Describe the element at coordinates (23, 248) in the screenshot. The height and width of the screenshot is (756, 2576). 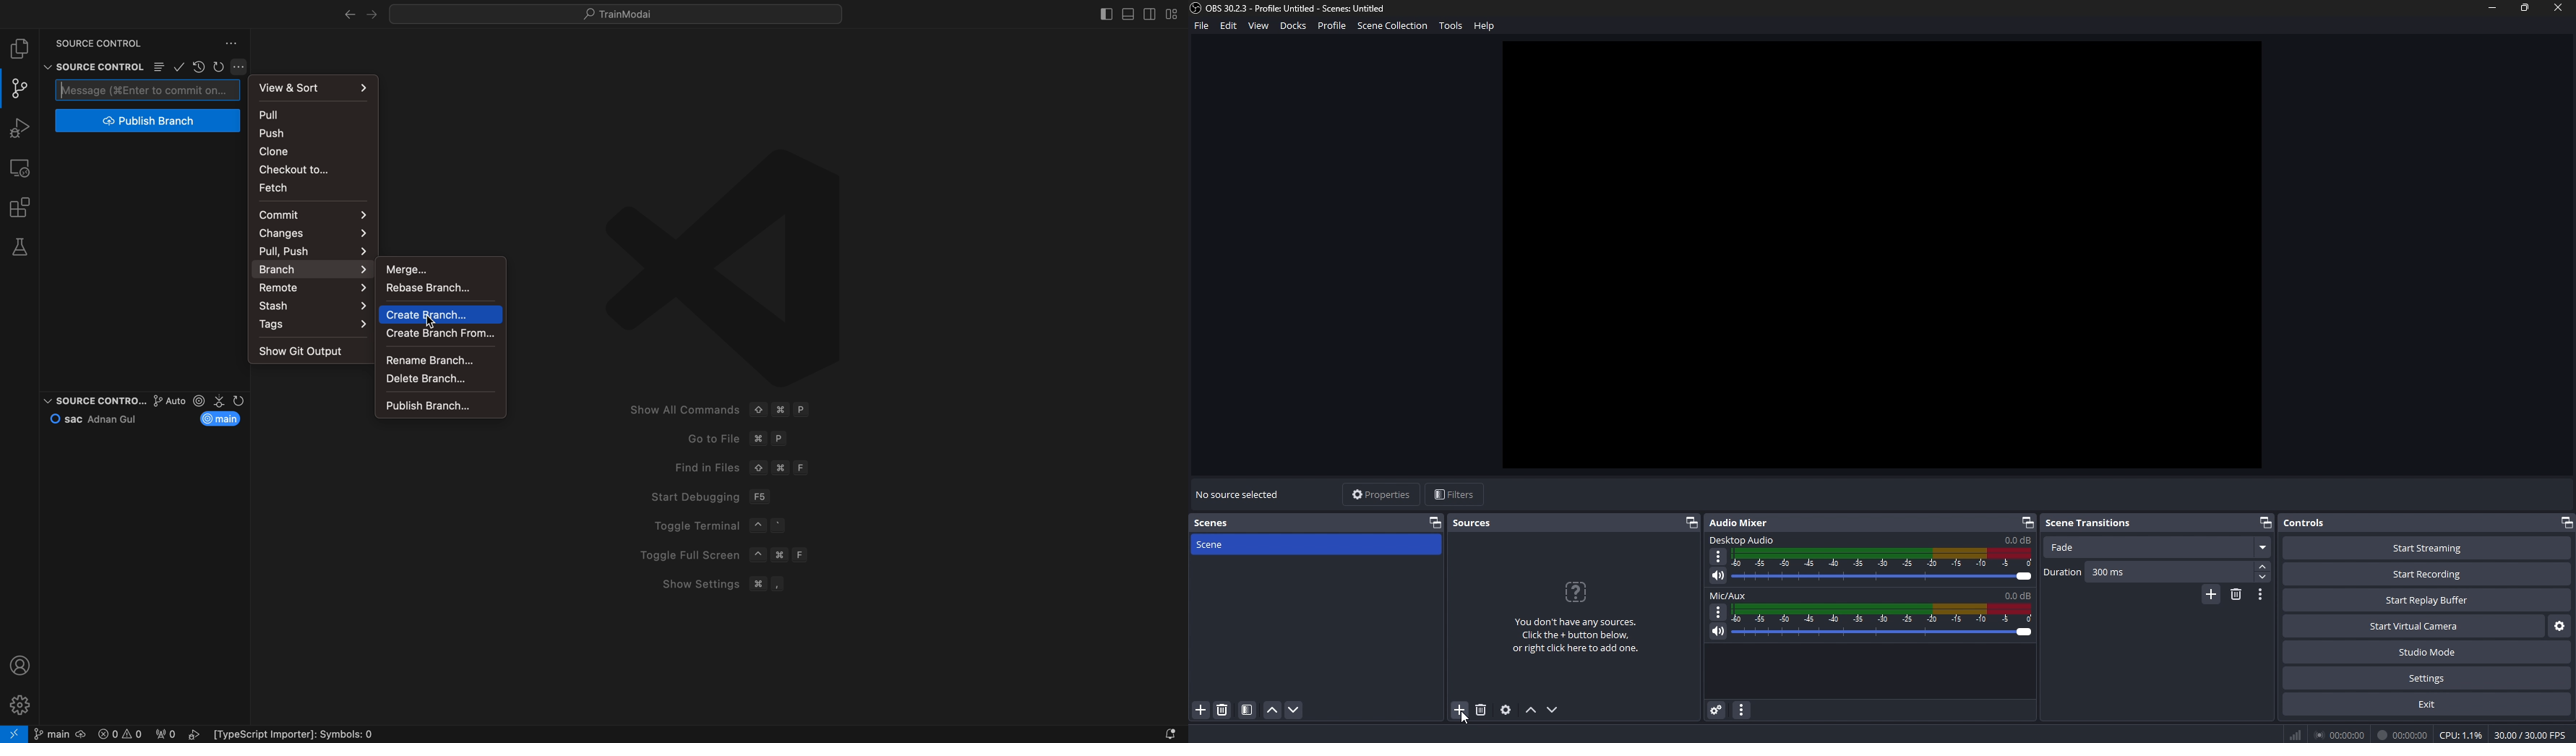
I see `tests` at that location.